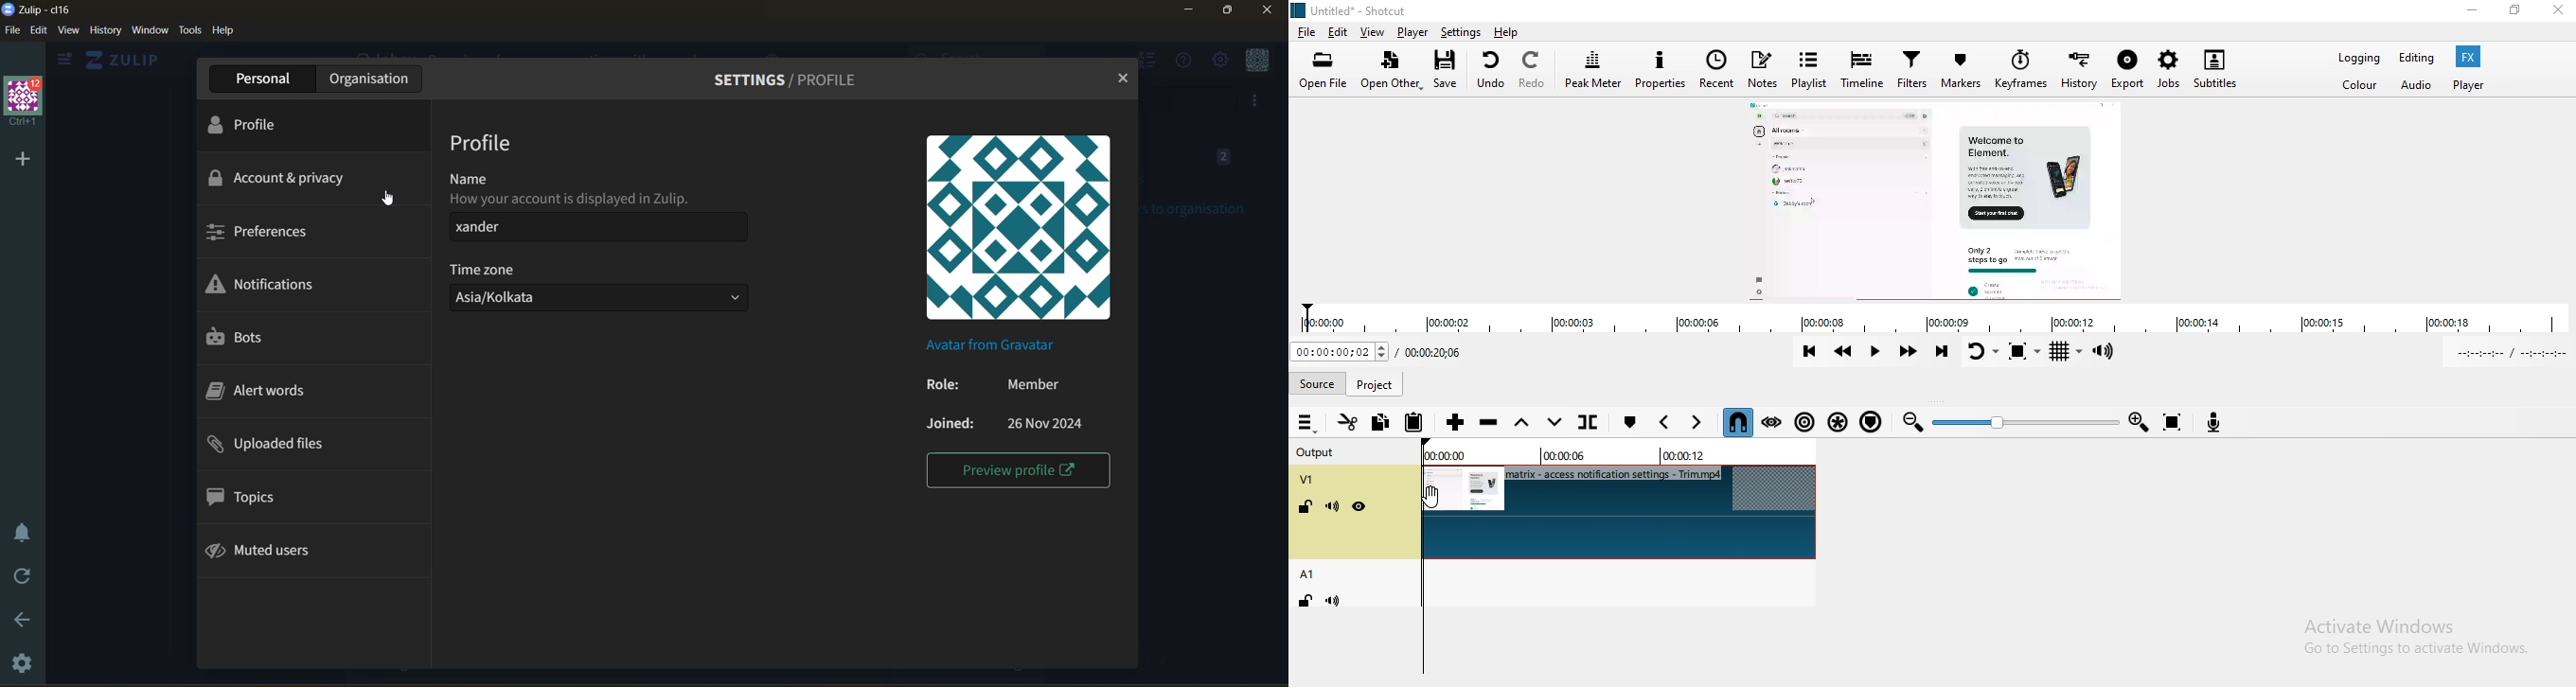 Image resolution: width=2576 pixels, height=700 pixels. I want to click on Time markers, so click(1621, 457).